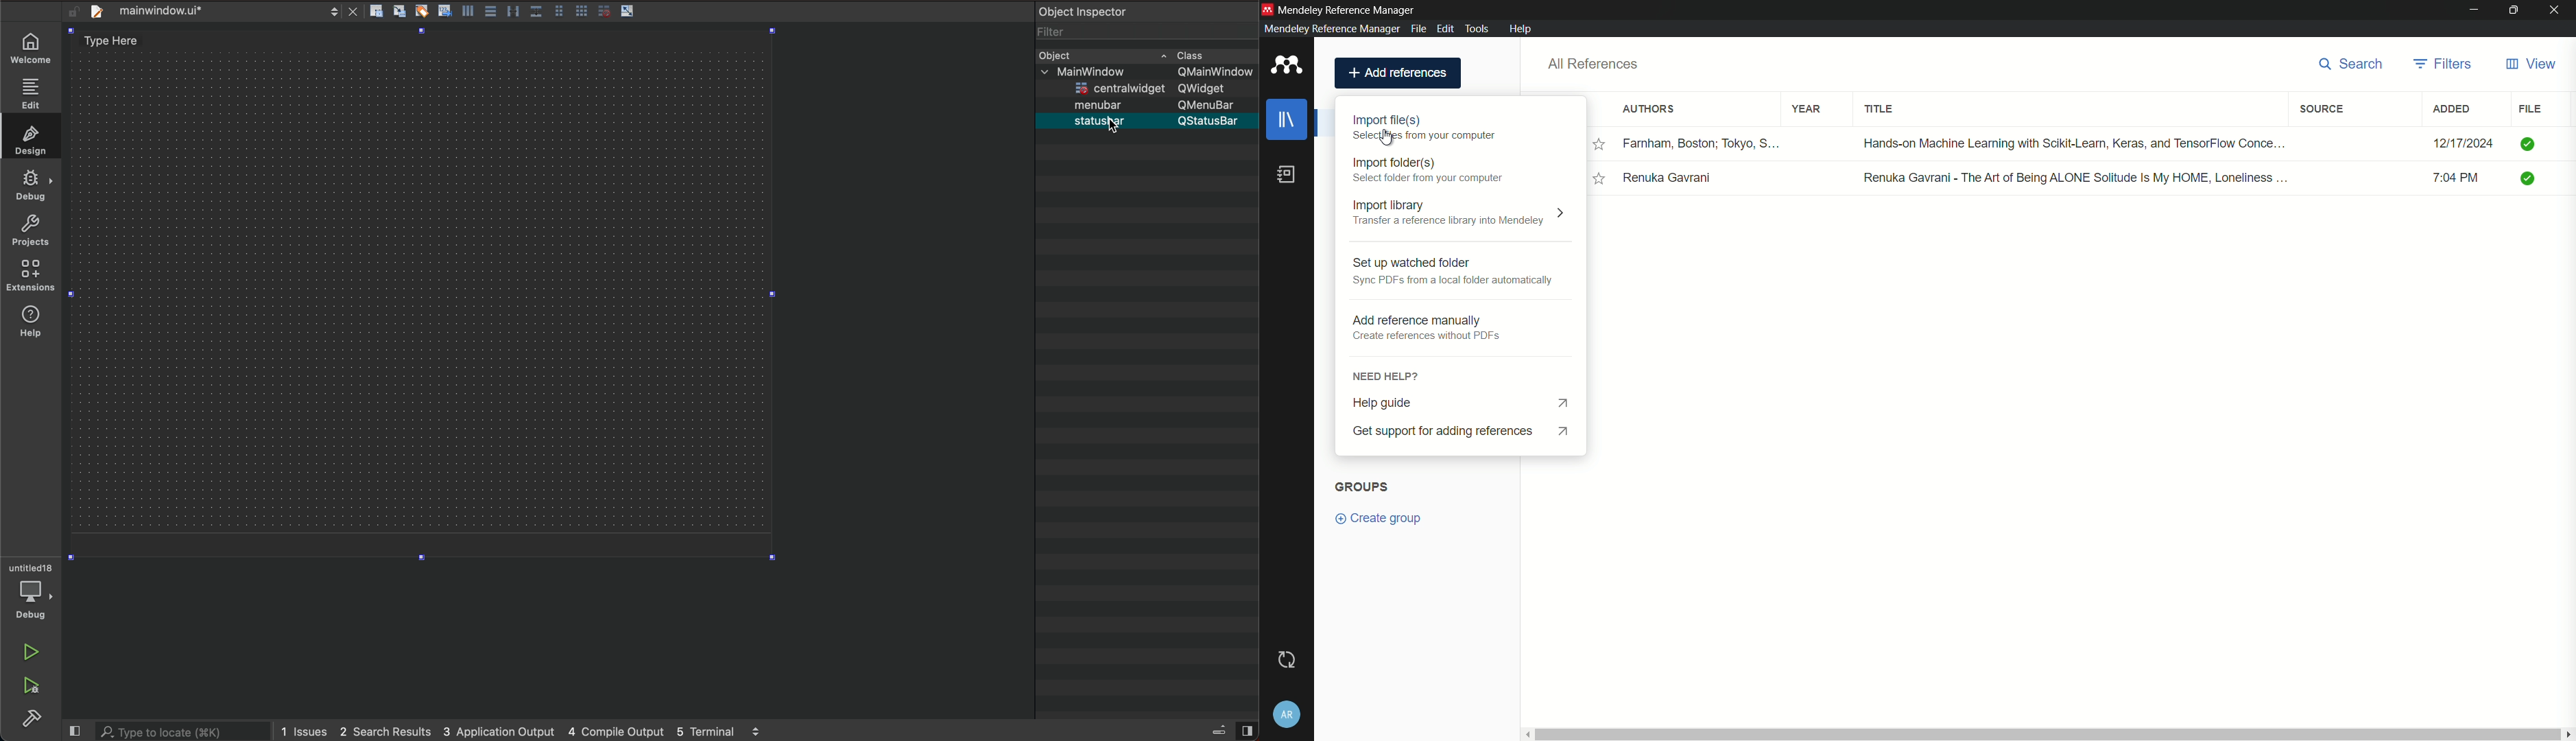  What do you see at coordinates (1649, 110) in the screenshot?
I see `authors` at bounding box center [1649, 110].